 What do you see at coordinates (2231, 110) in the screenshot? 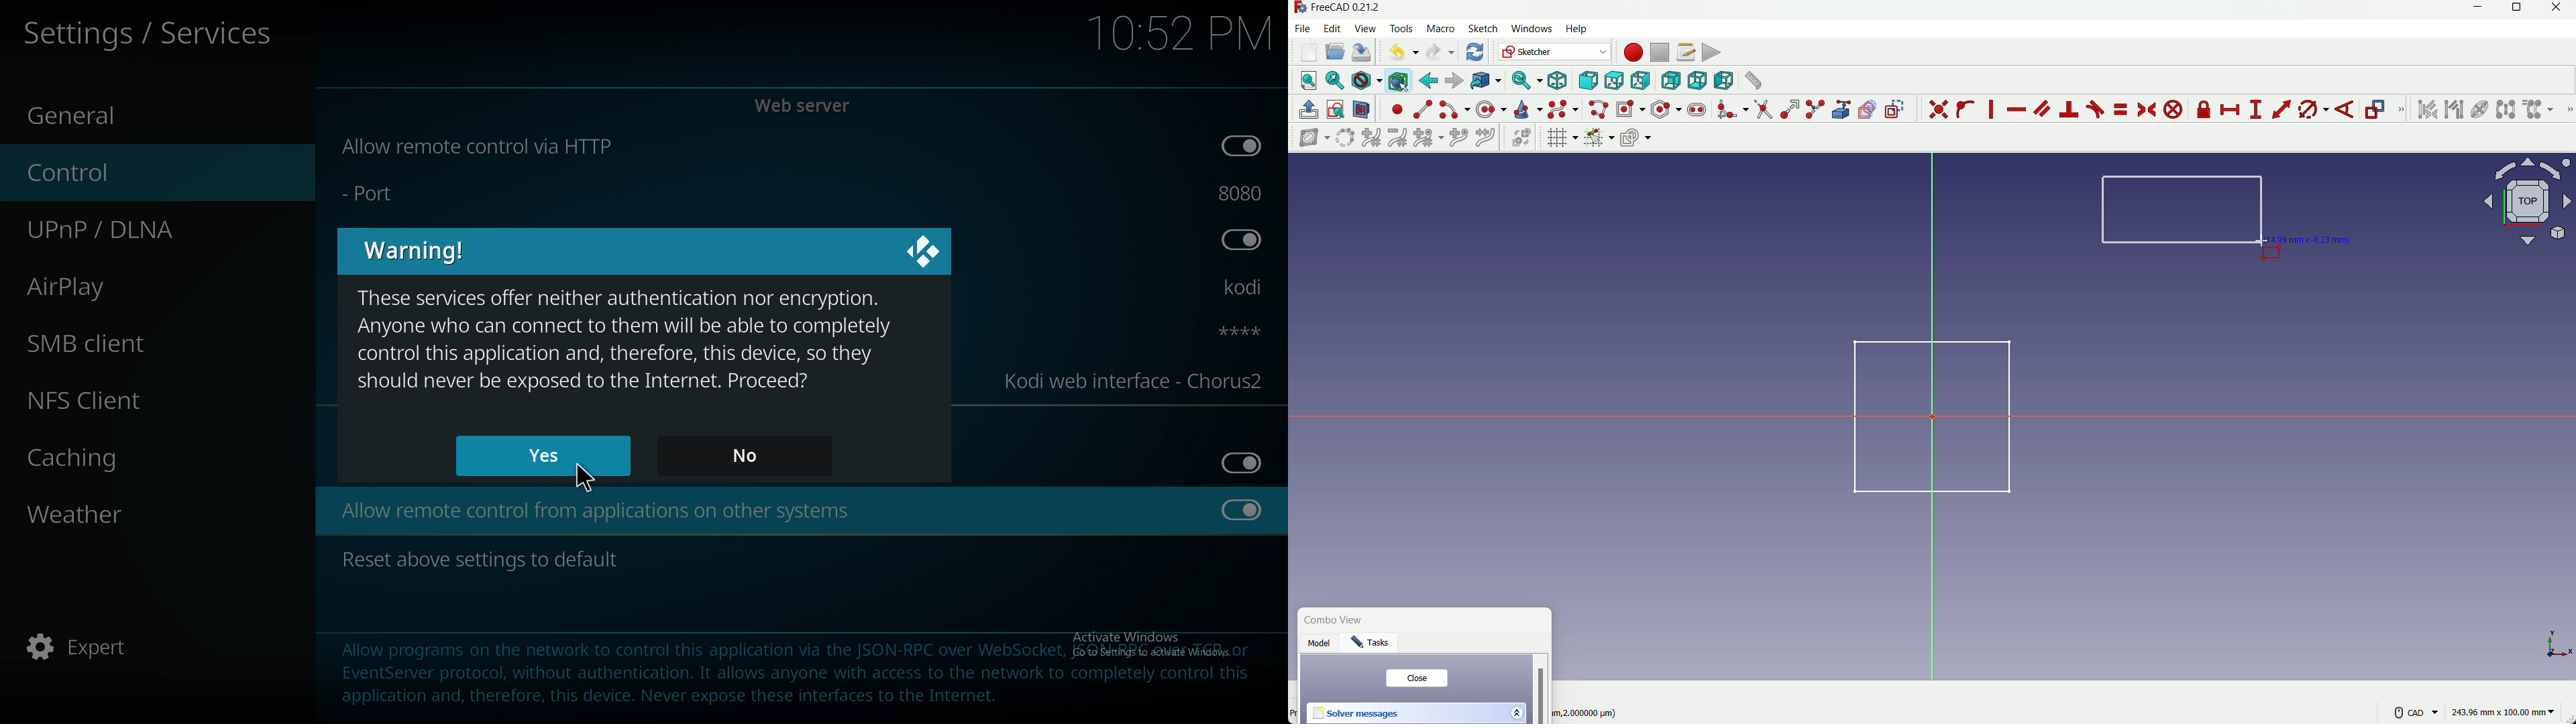
I see `constraint horizontal distance` at bounding box center [2231, 110].